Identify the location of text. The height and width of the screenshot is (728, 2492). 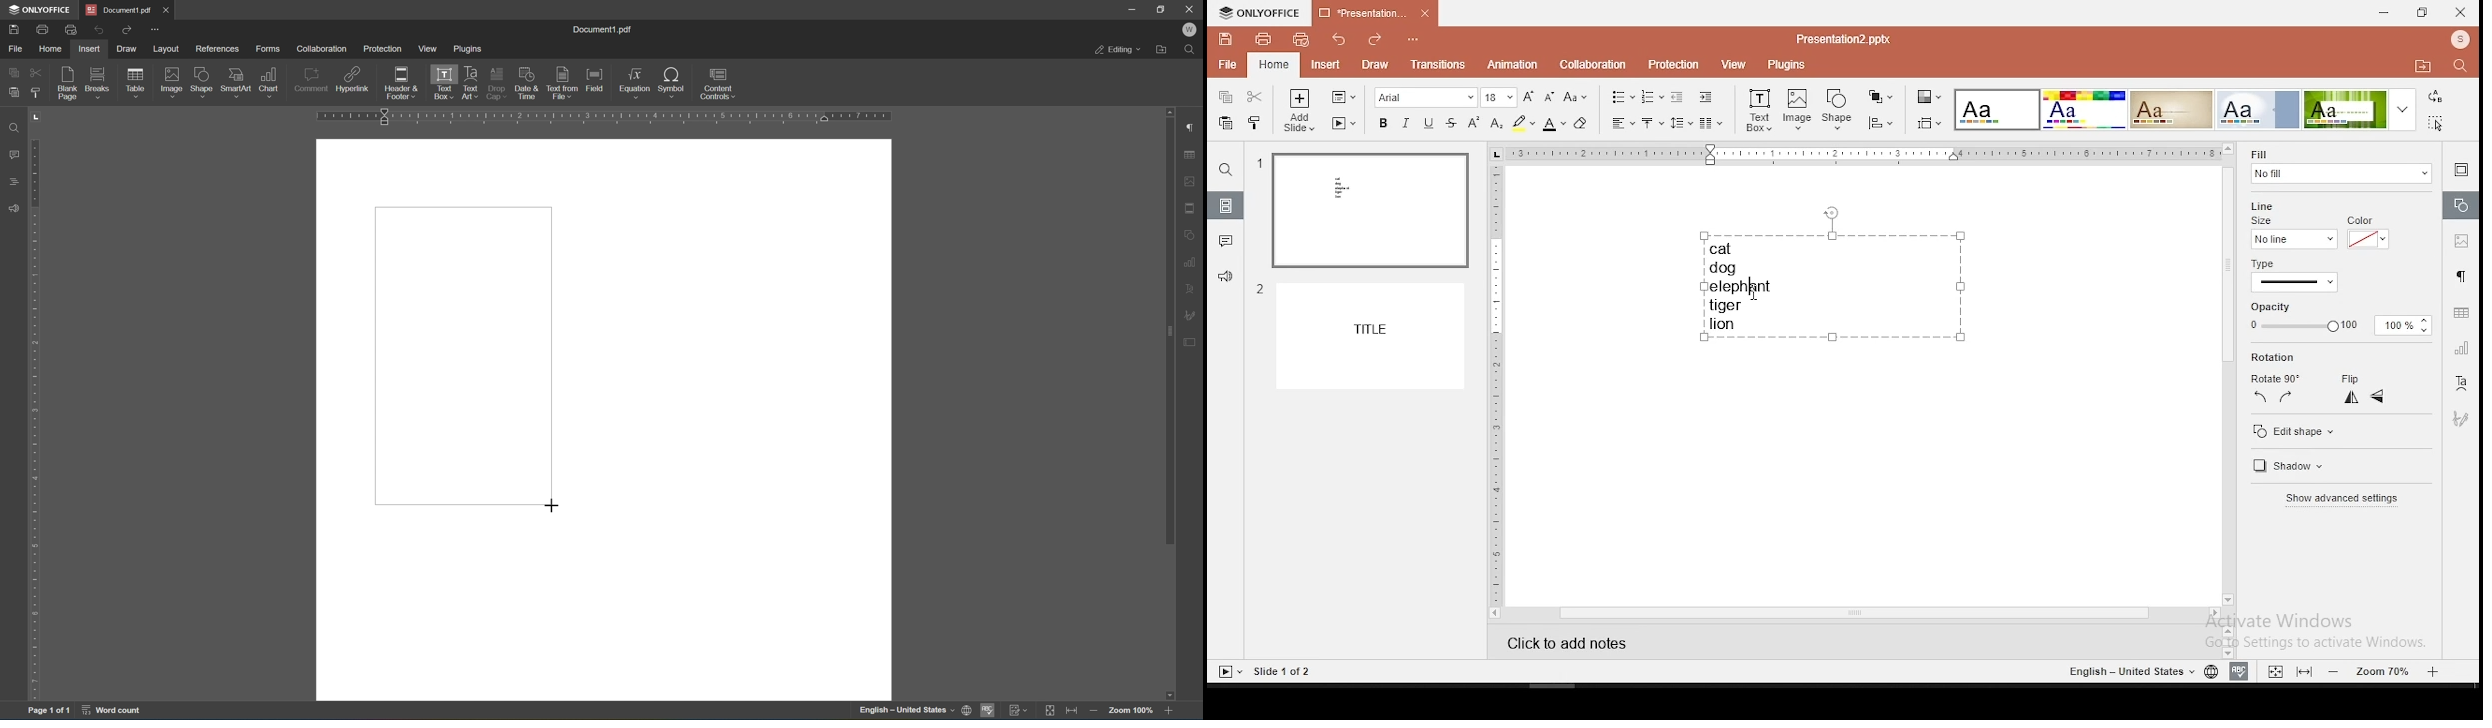
(1832, 286).